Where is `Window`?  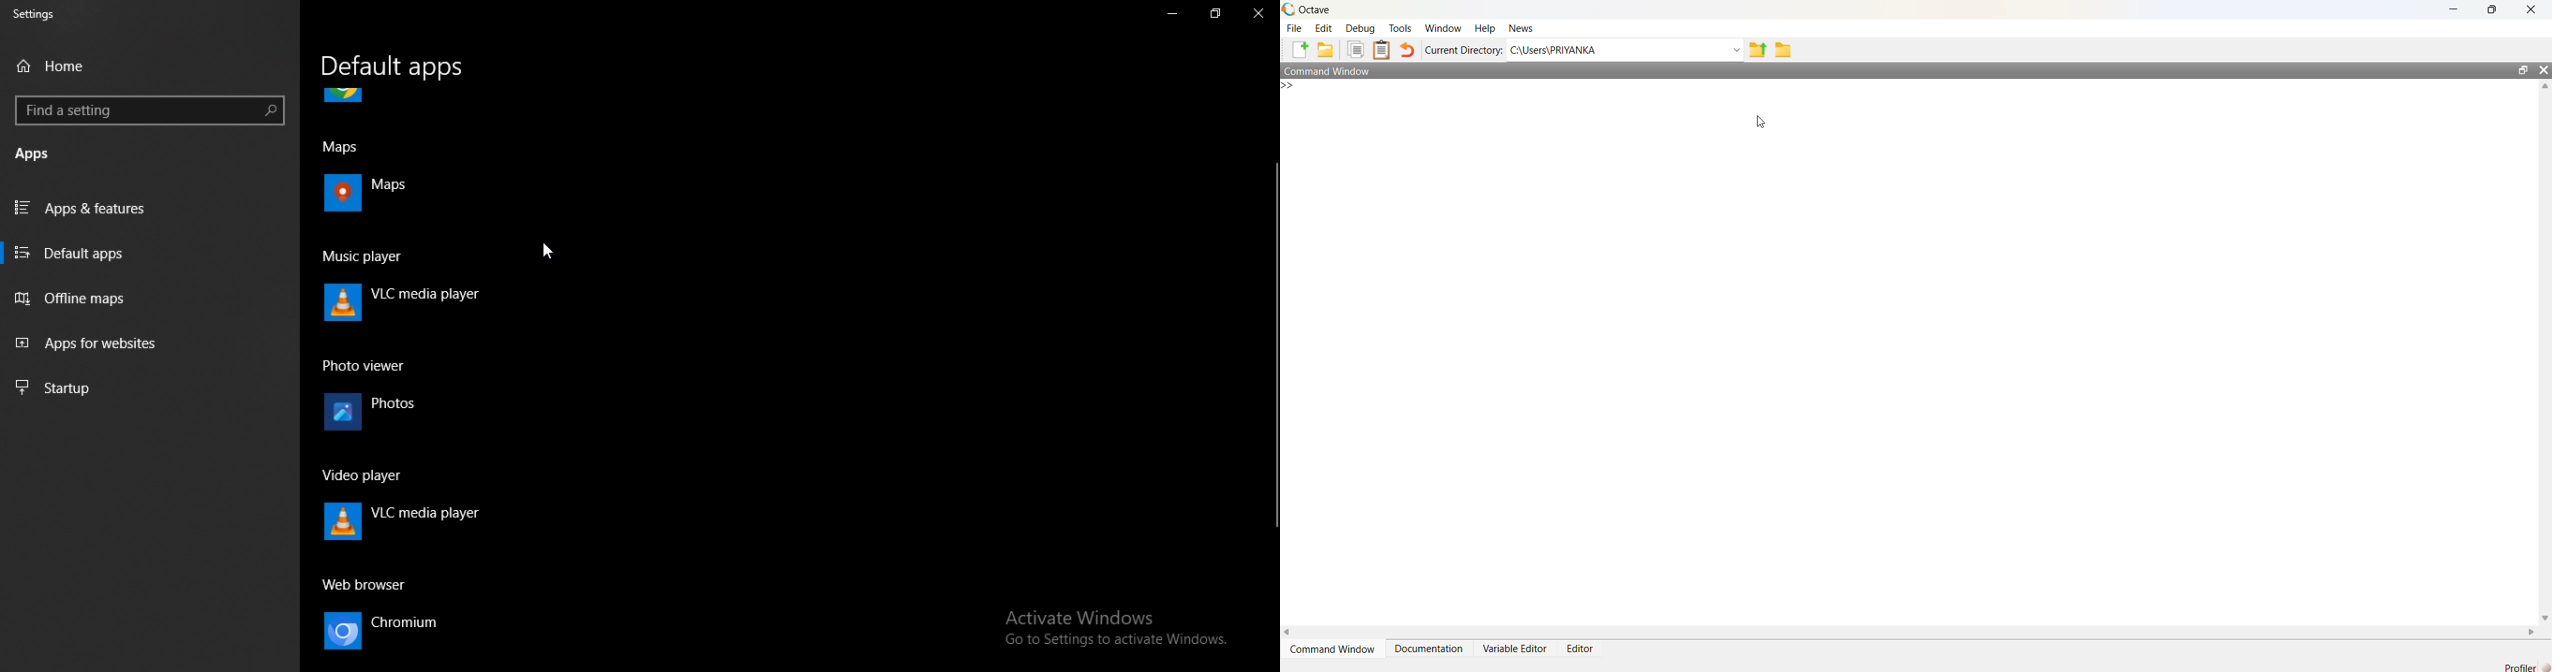 Window is located at coordinates (1442, 27).